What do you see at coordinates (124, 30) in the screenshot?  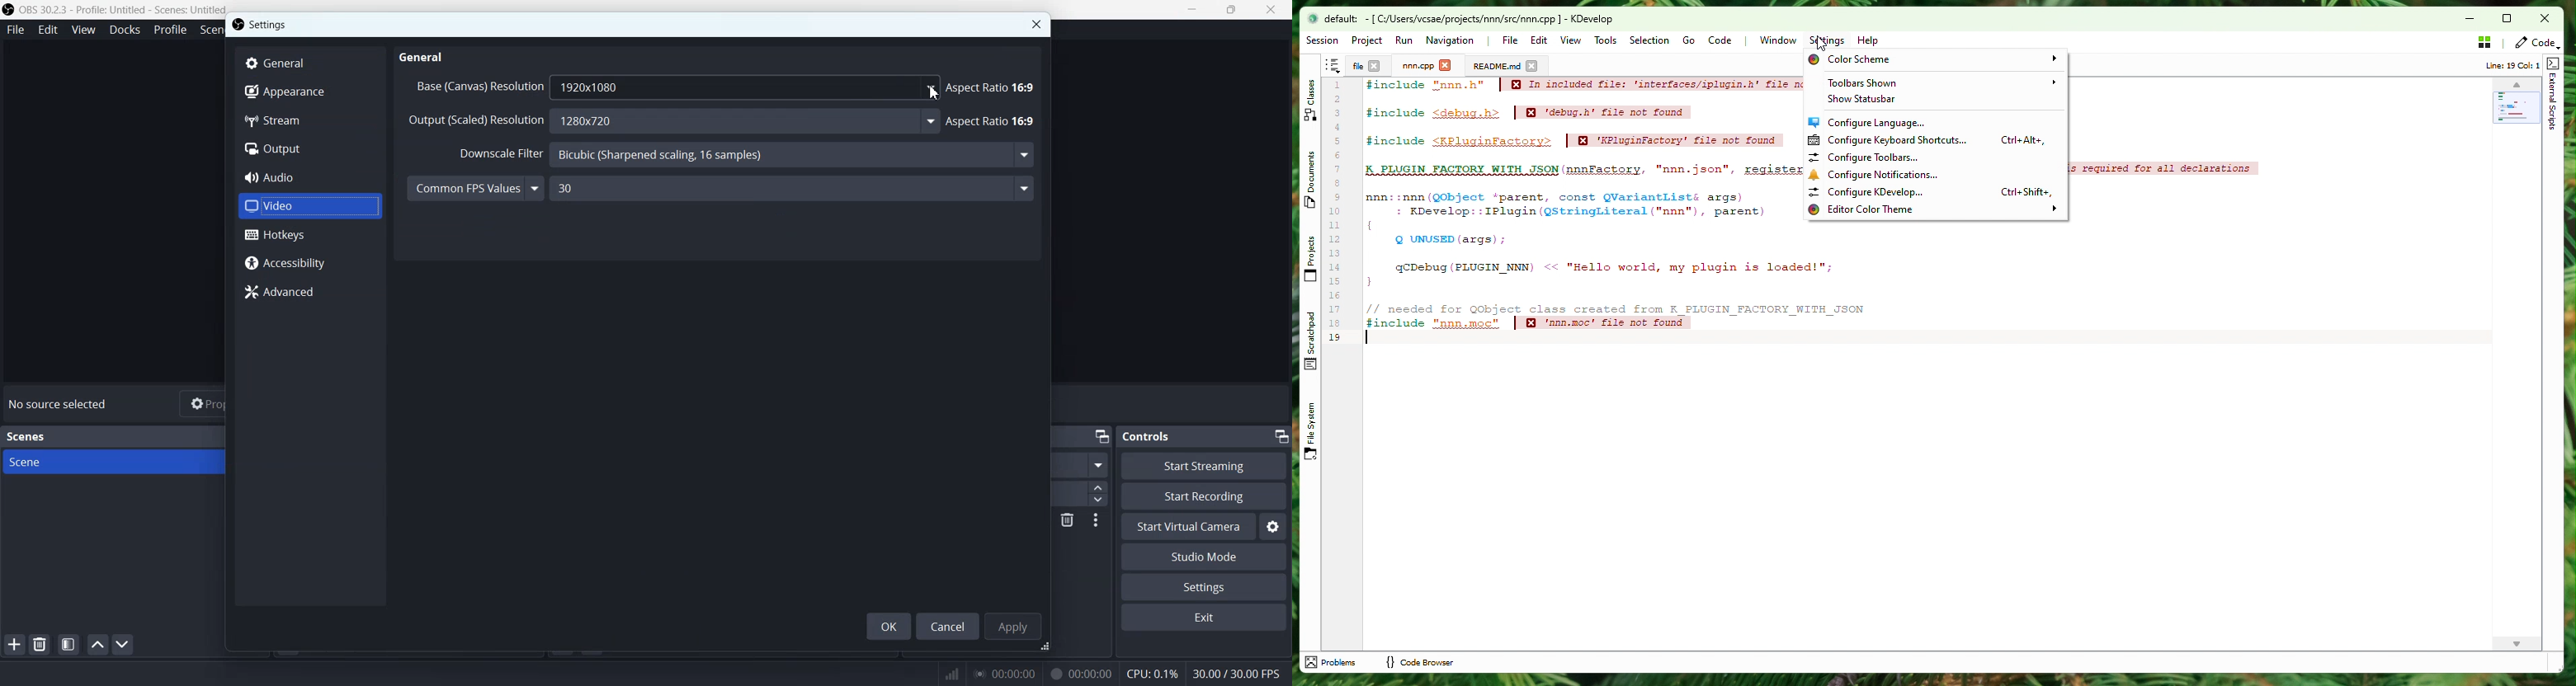 I see `Docks` at bounding box center [124, 30].